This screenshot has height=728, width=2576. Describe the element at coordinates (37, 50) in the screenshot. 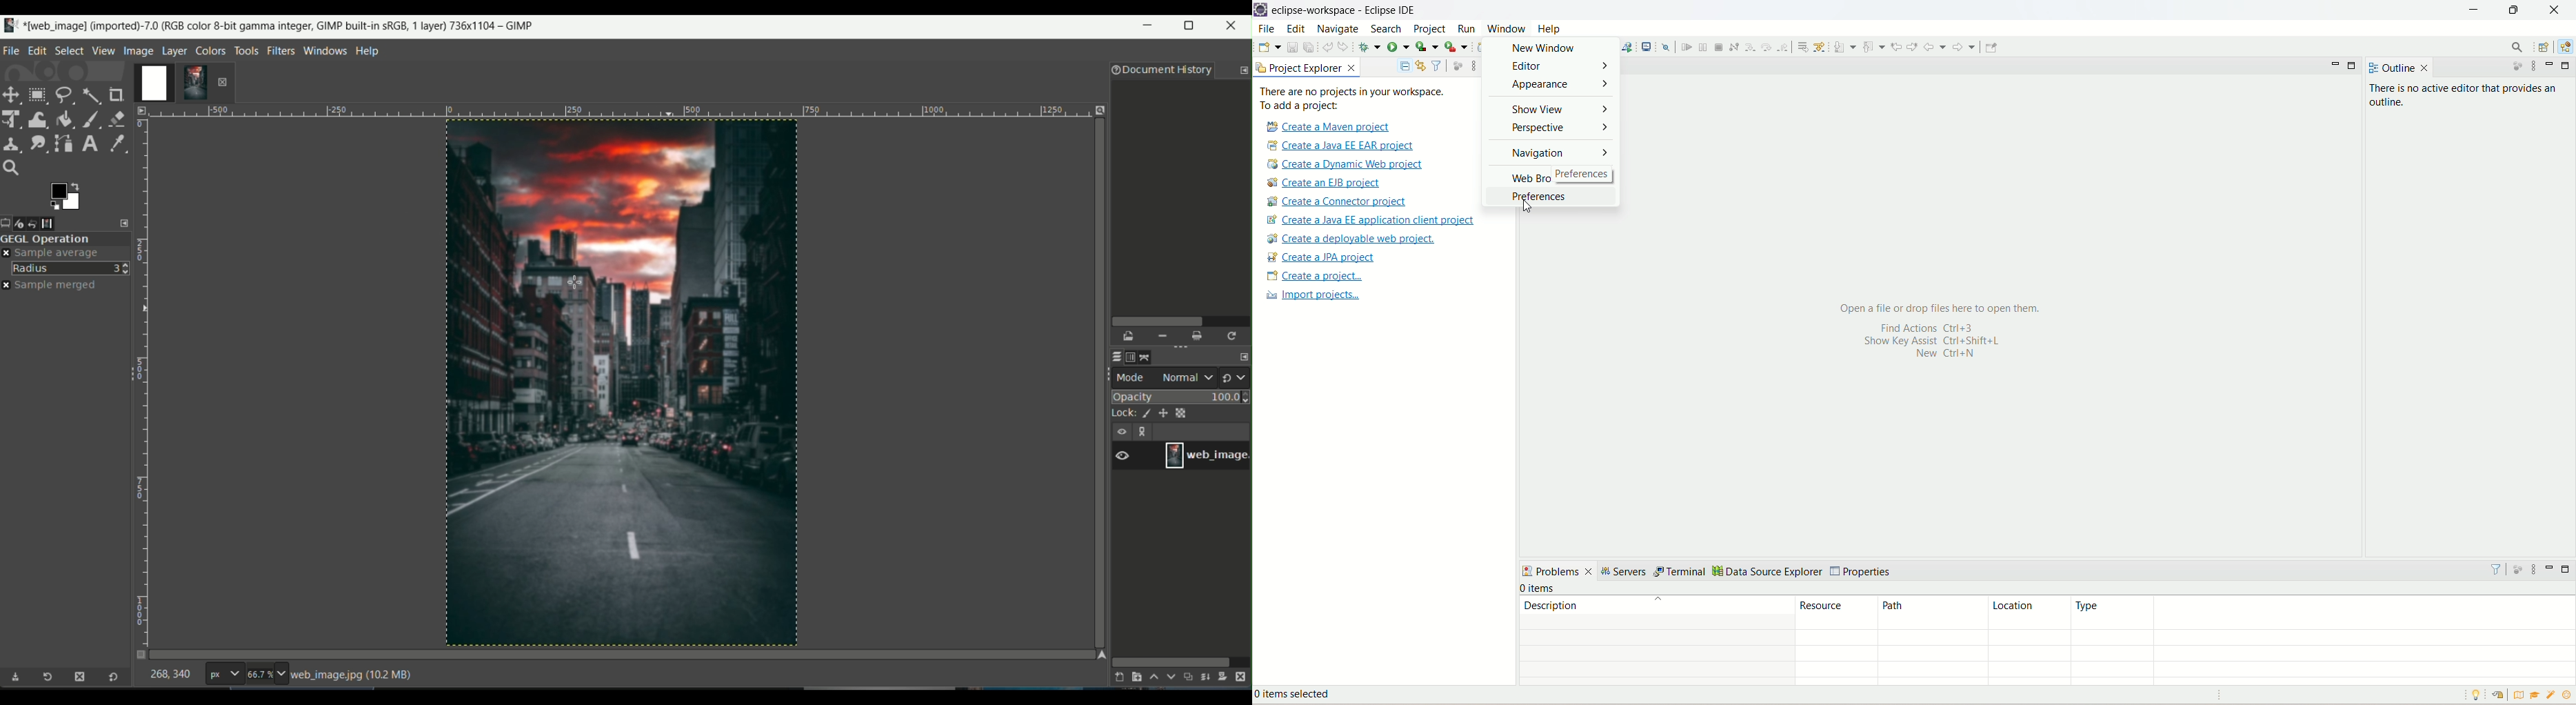

I see `edit tab` at that location.